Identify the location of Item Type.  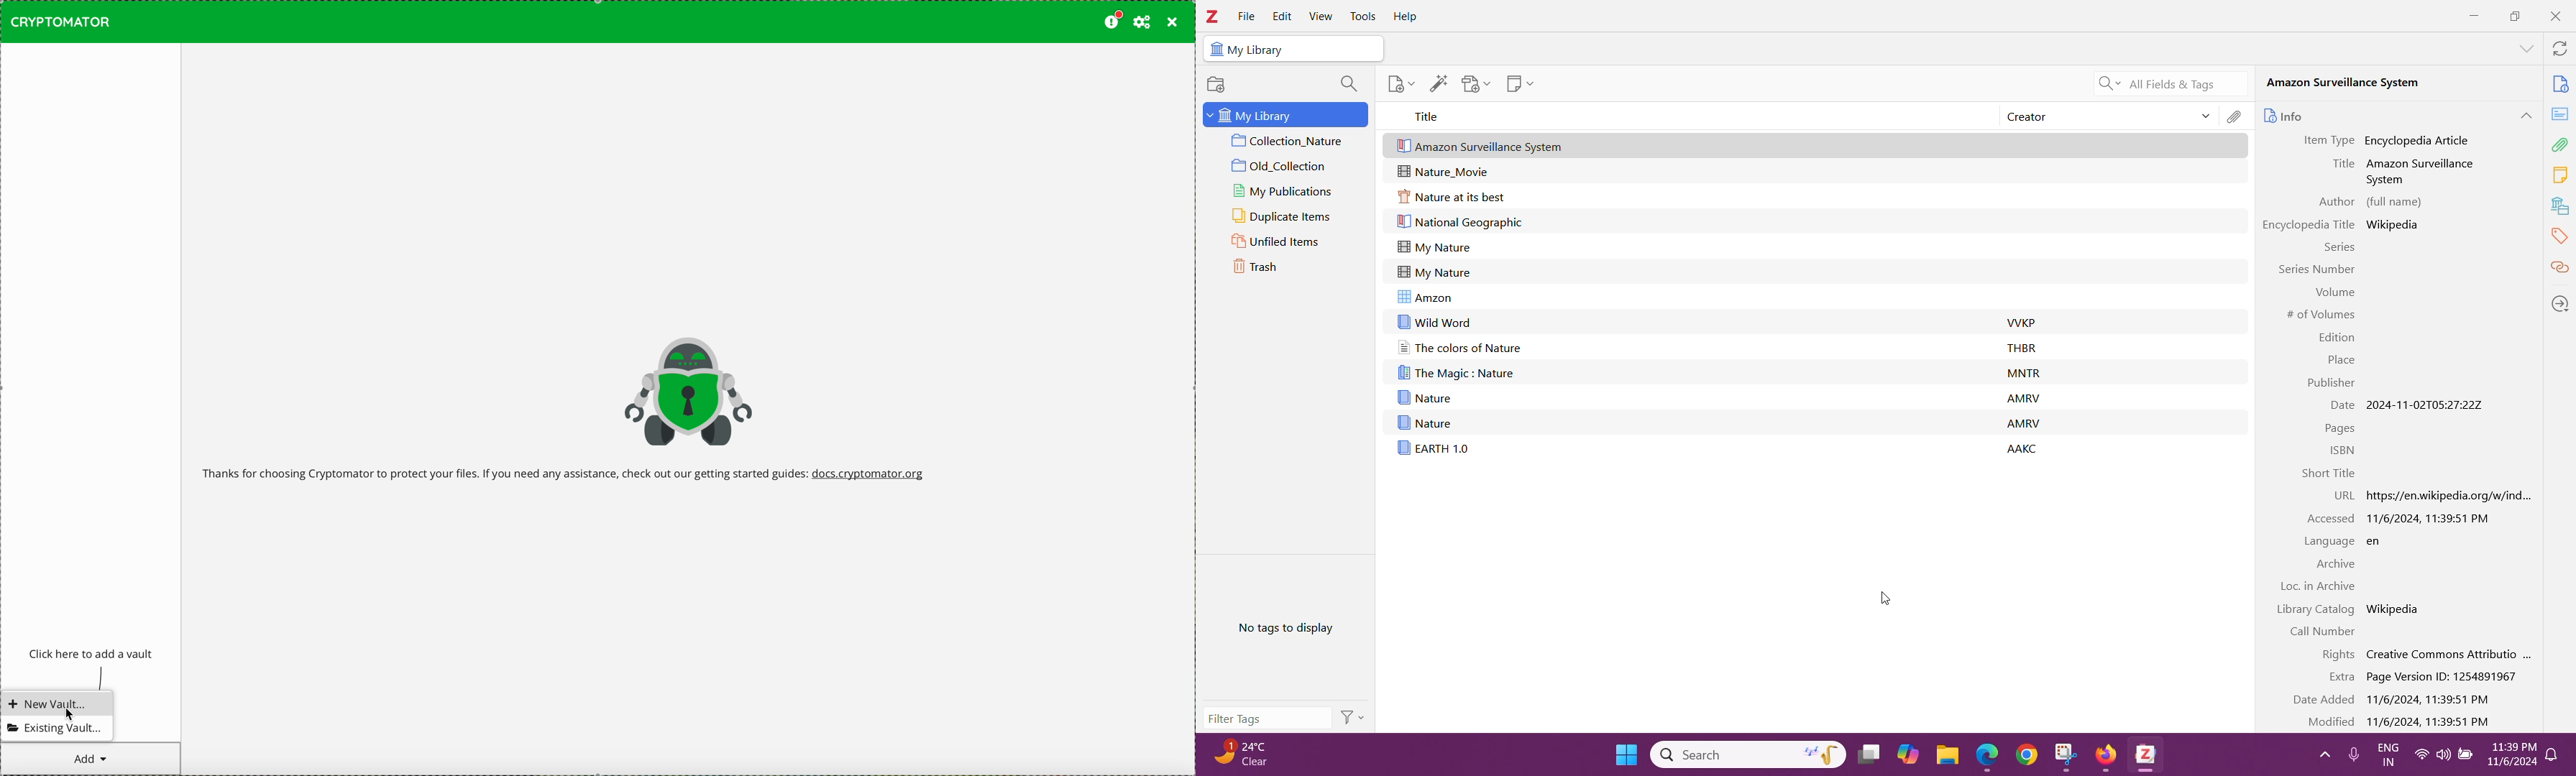
(2319, 141).